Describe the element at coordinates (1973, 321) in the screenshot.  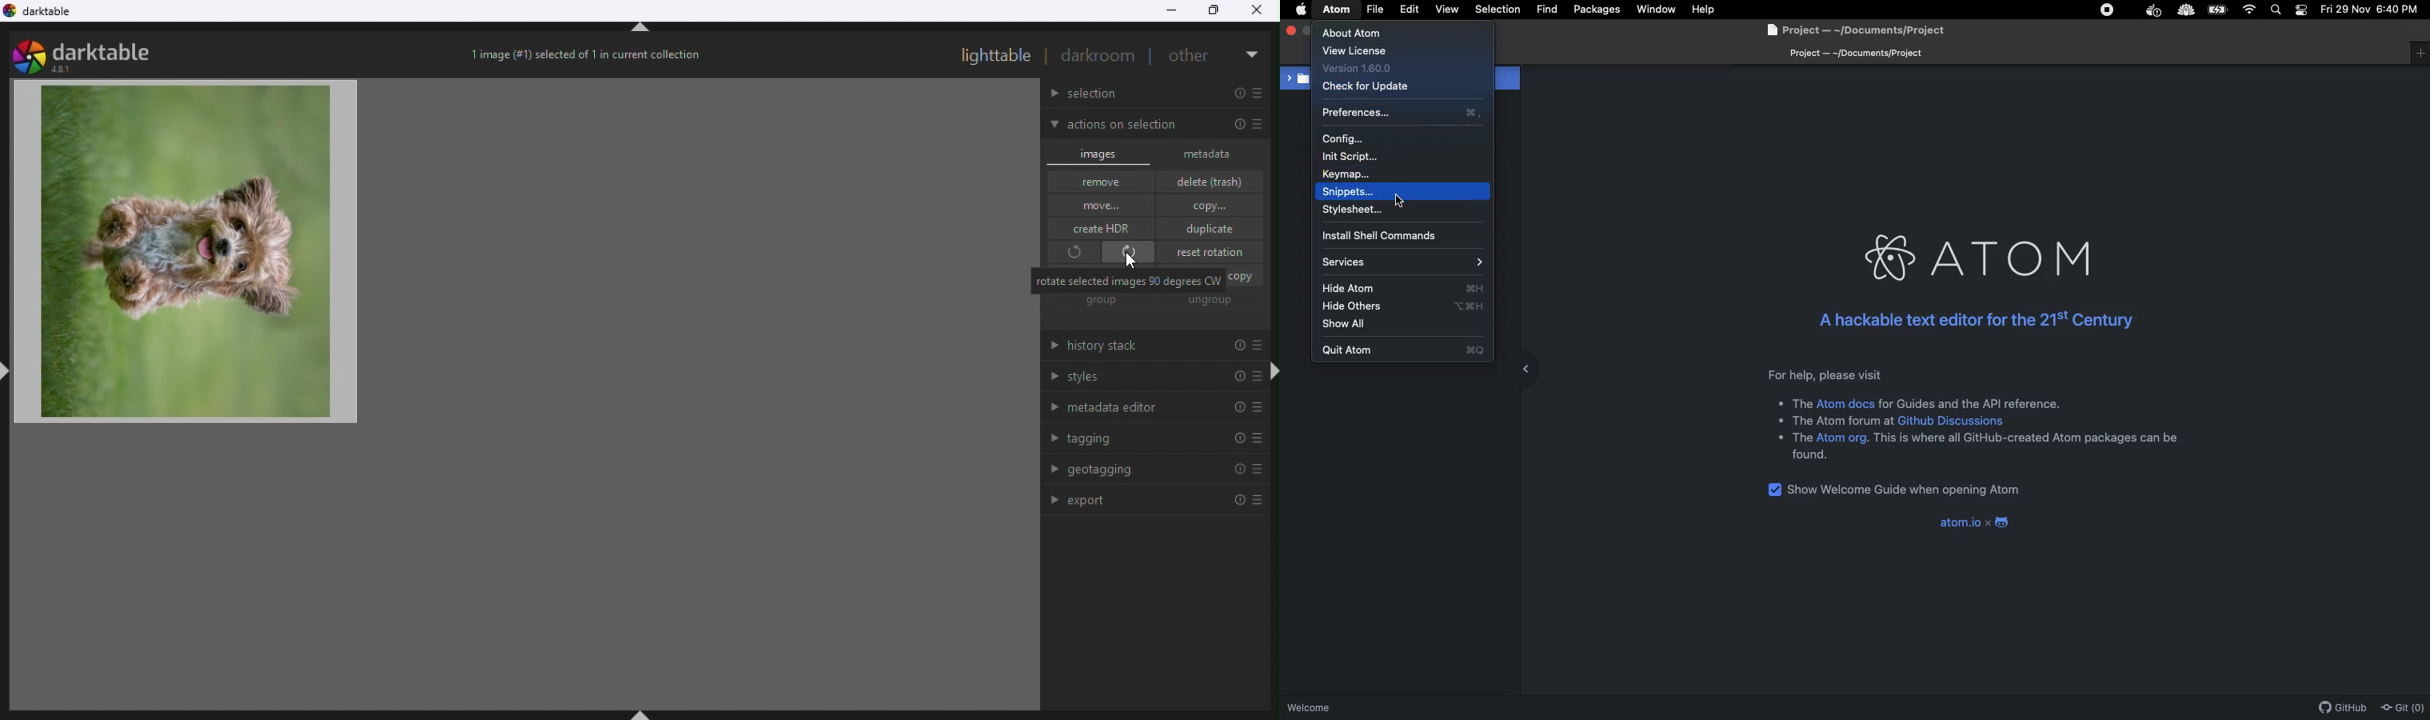
I see `A hackable editor` at that location.